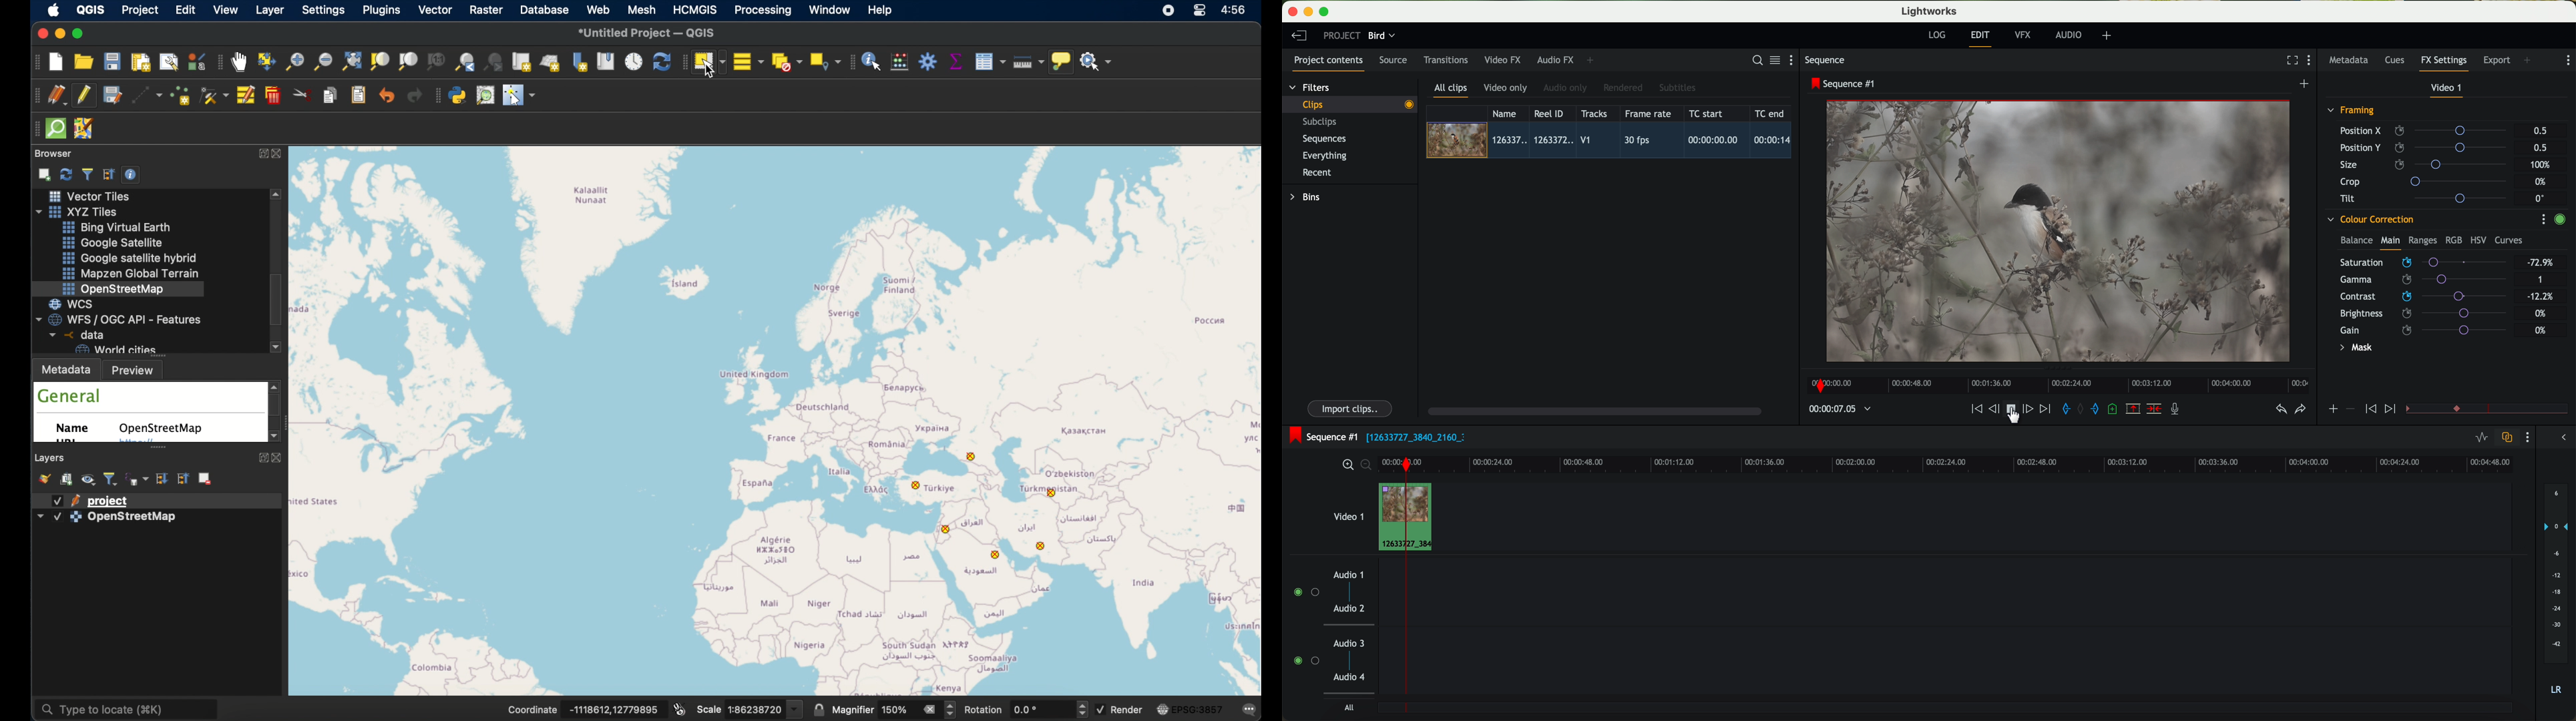 The image size is (2576, 728). Describe the element at coordinates (1593, 411) in the screenshot. I see `scroll bar` at that location.